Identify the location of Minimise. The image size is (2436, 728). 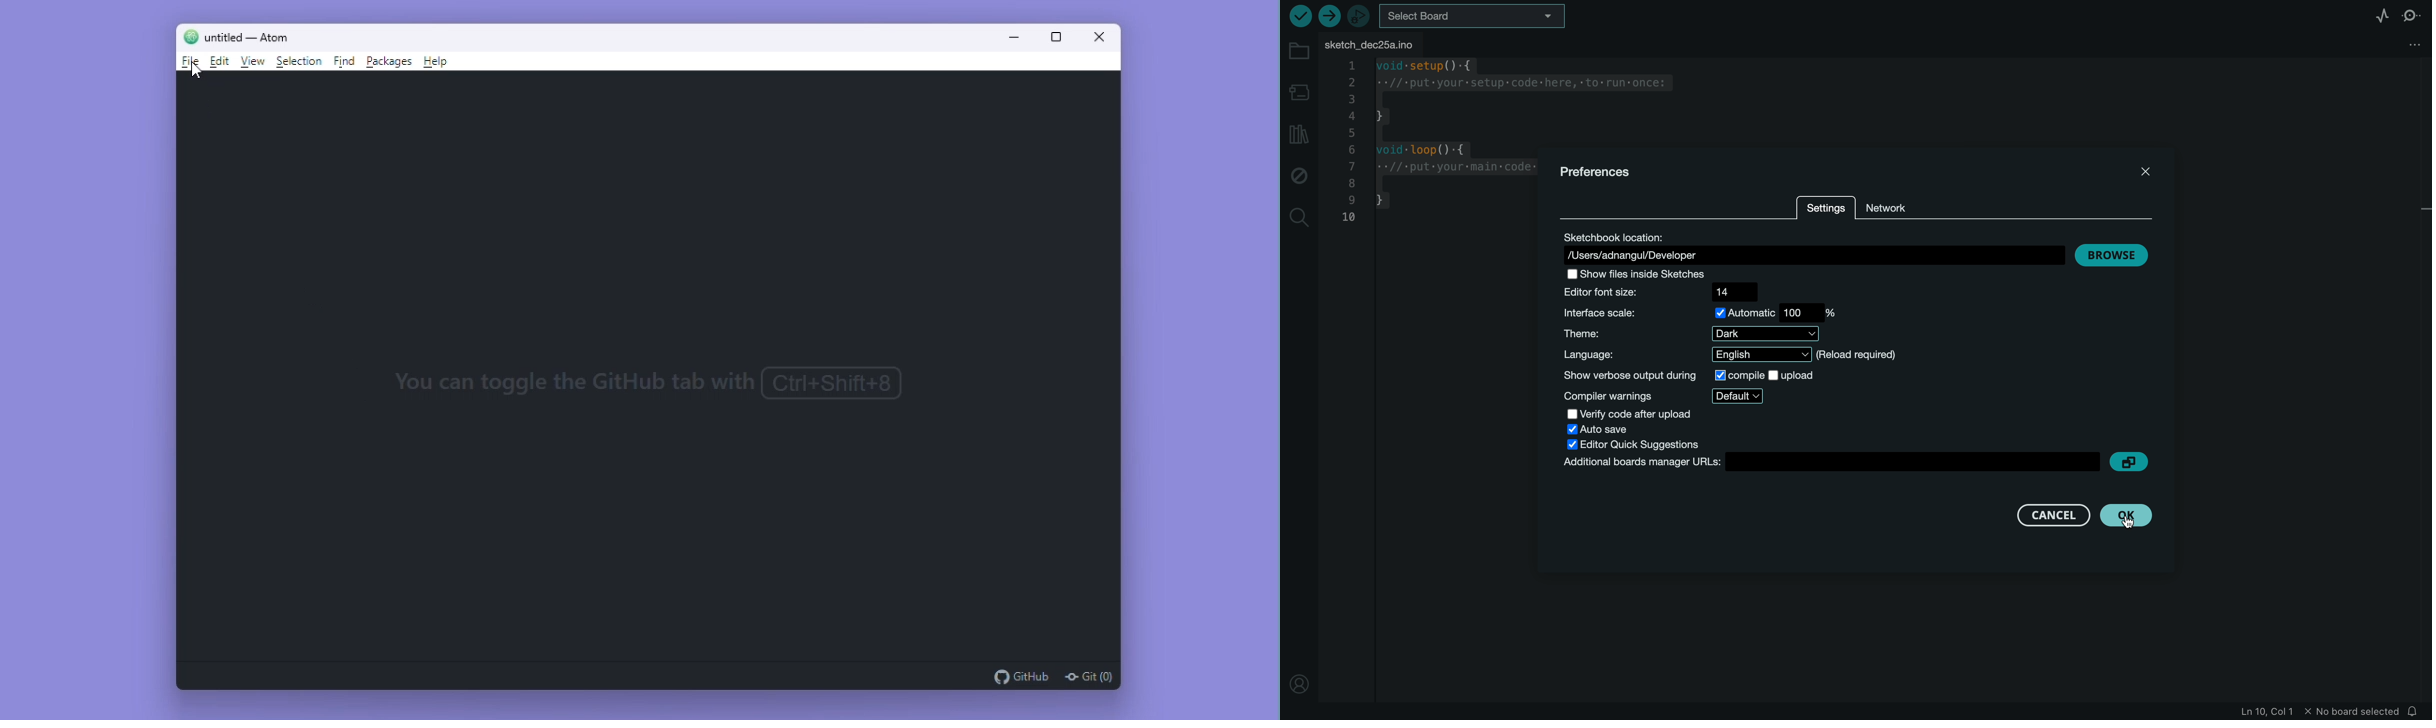
(1011, 36).